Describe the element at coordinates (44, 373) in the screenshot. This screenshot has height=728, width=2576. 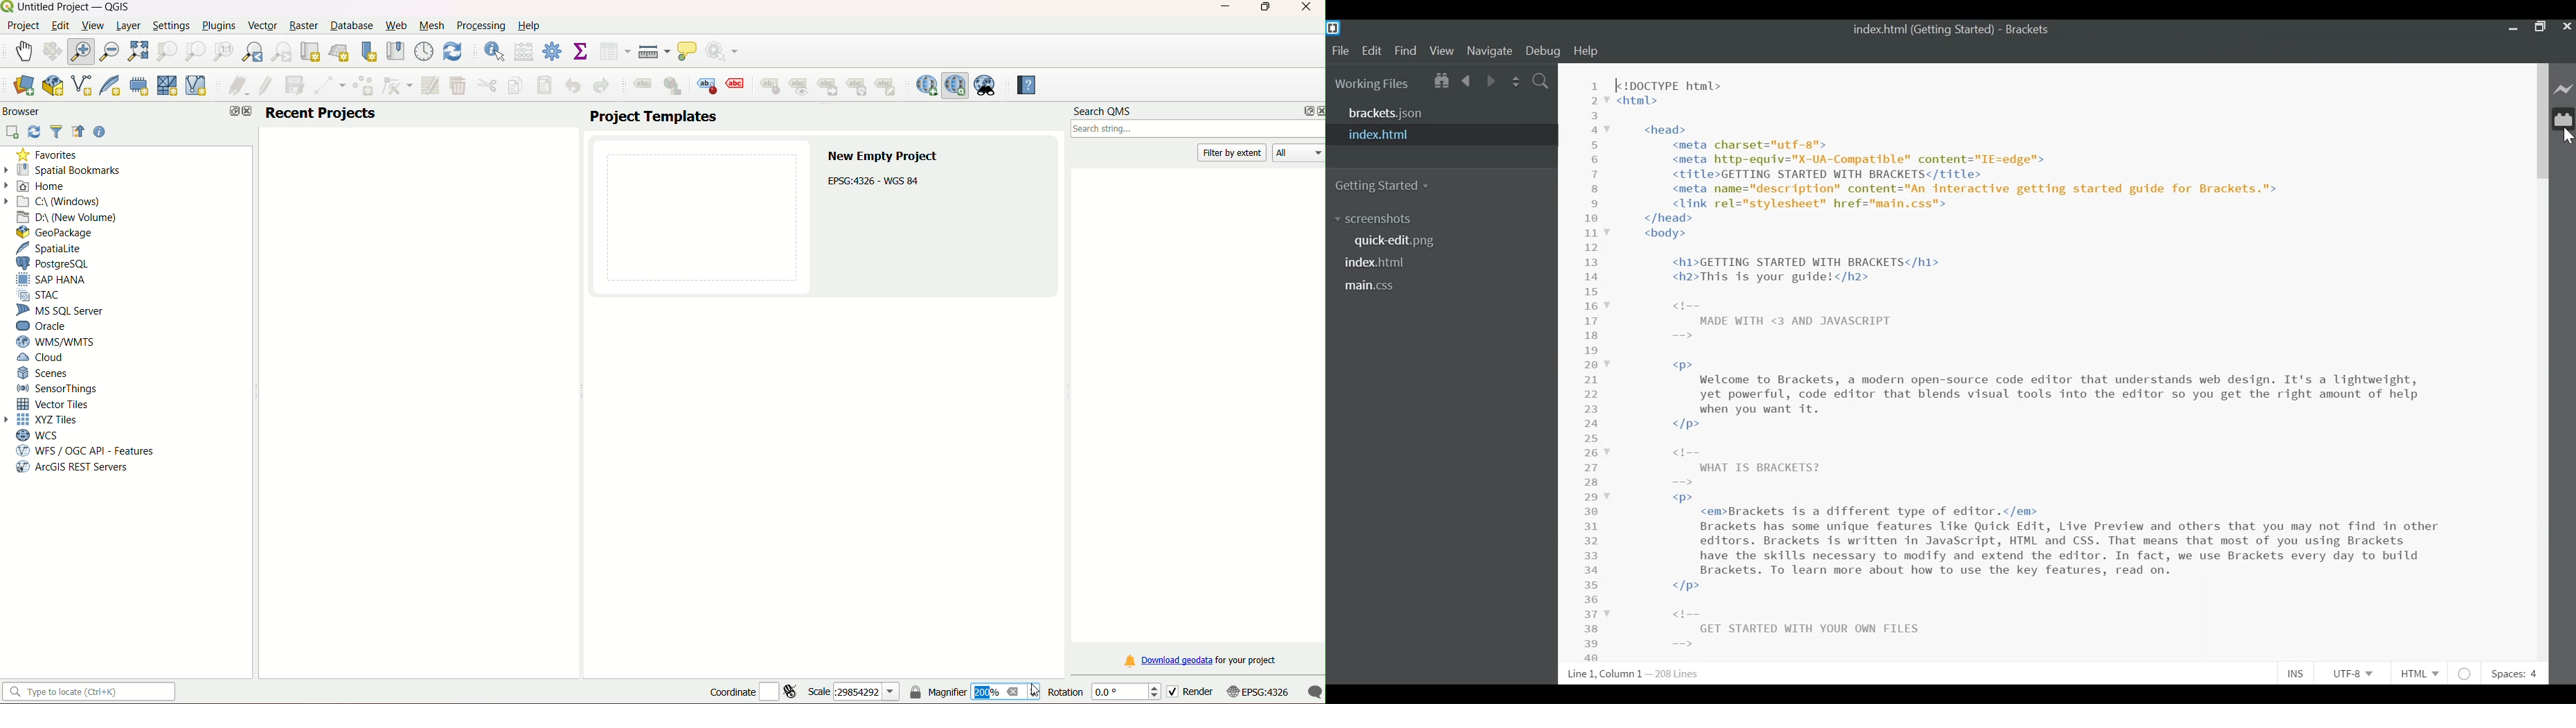
I see `Scenes` at that location.